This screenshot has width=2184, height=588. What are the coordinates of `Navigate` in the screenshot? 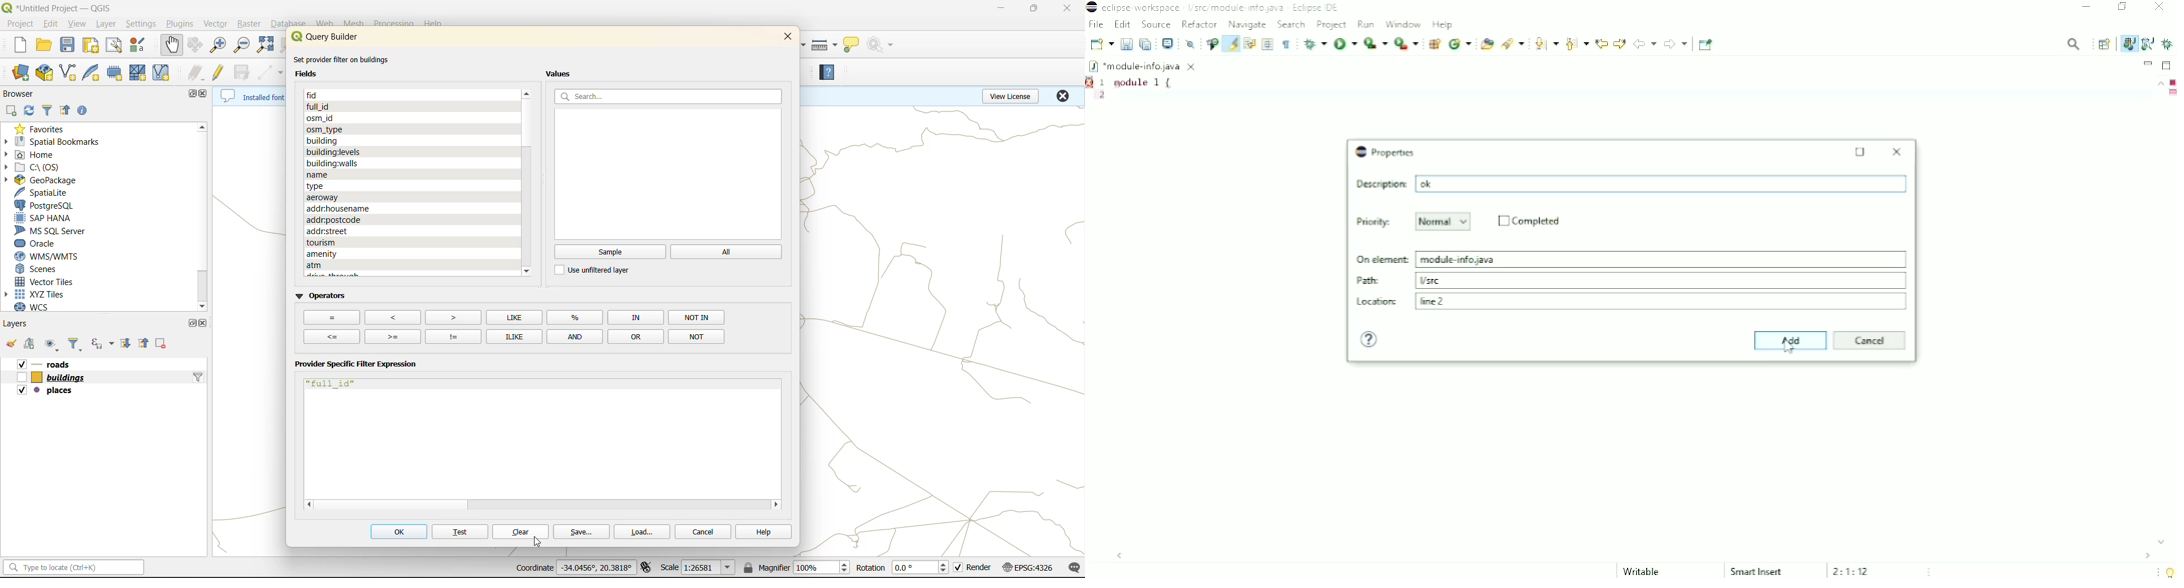 It's located at (1248, 25).